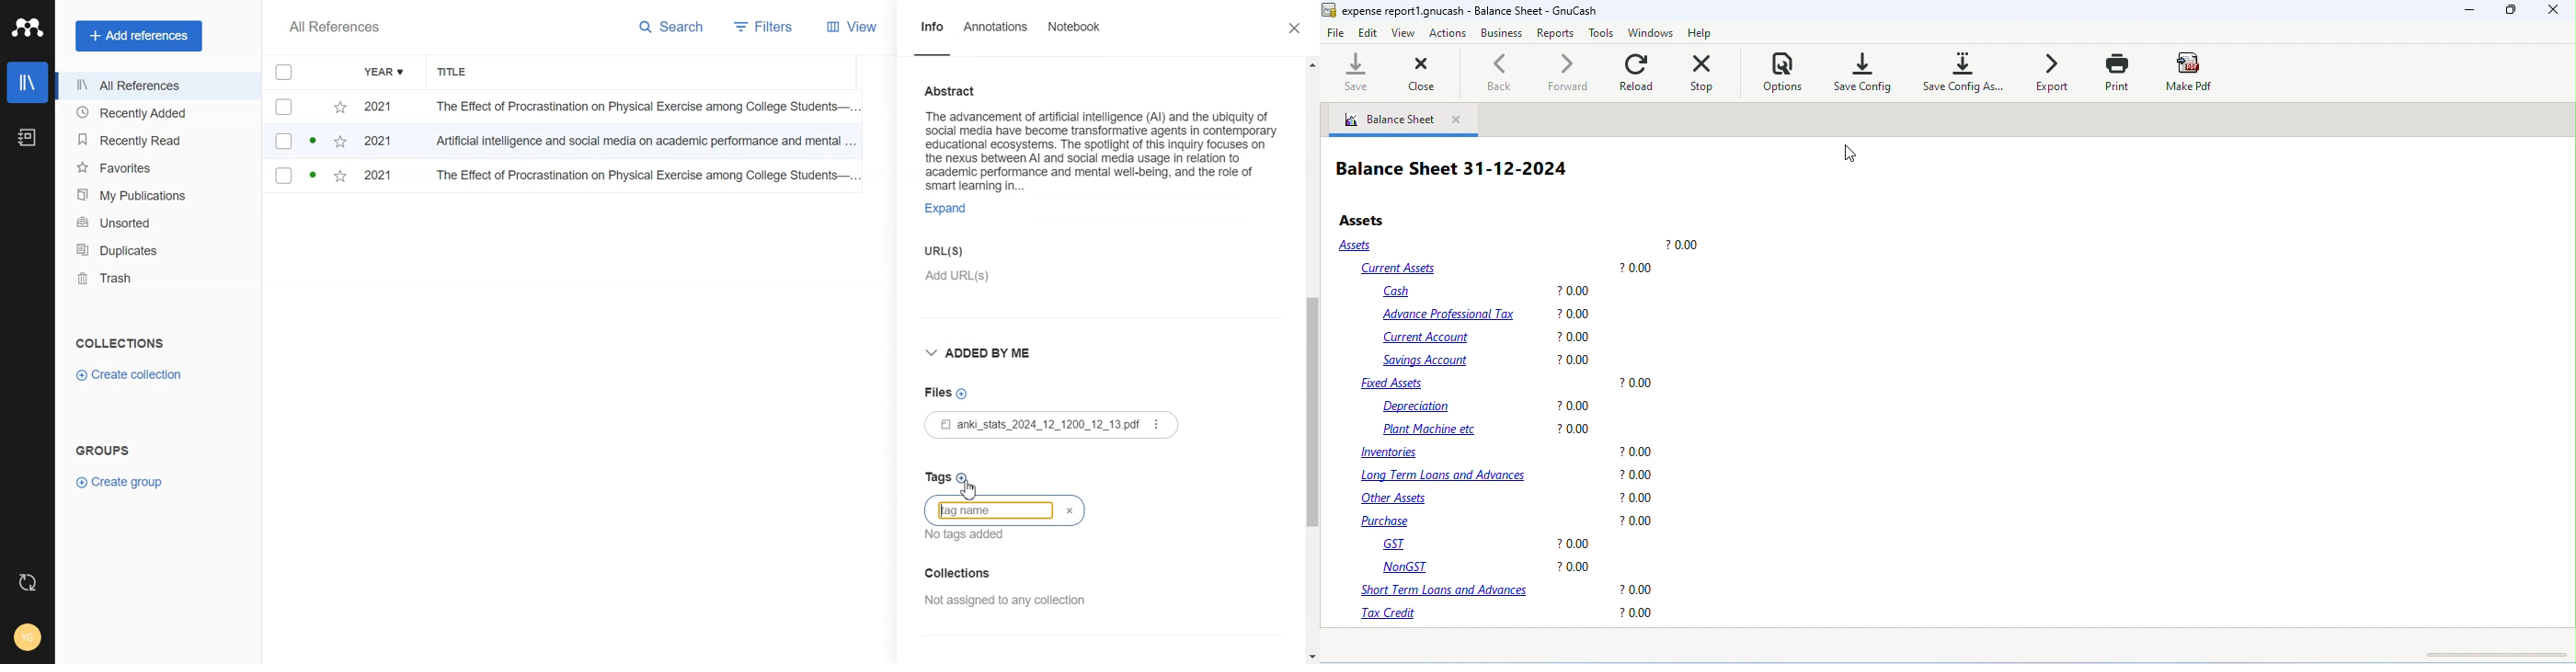  I want to click on print, so click(2117, 72).